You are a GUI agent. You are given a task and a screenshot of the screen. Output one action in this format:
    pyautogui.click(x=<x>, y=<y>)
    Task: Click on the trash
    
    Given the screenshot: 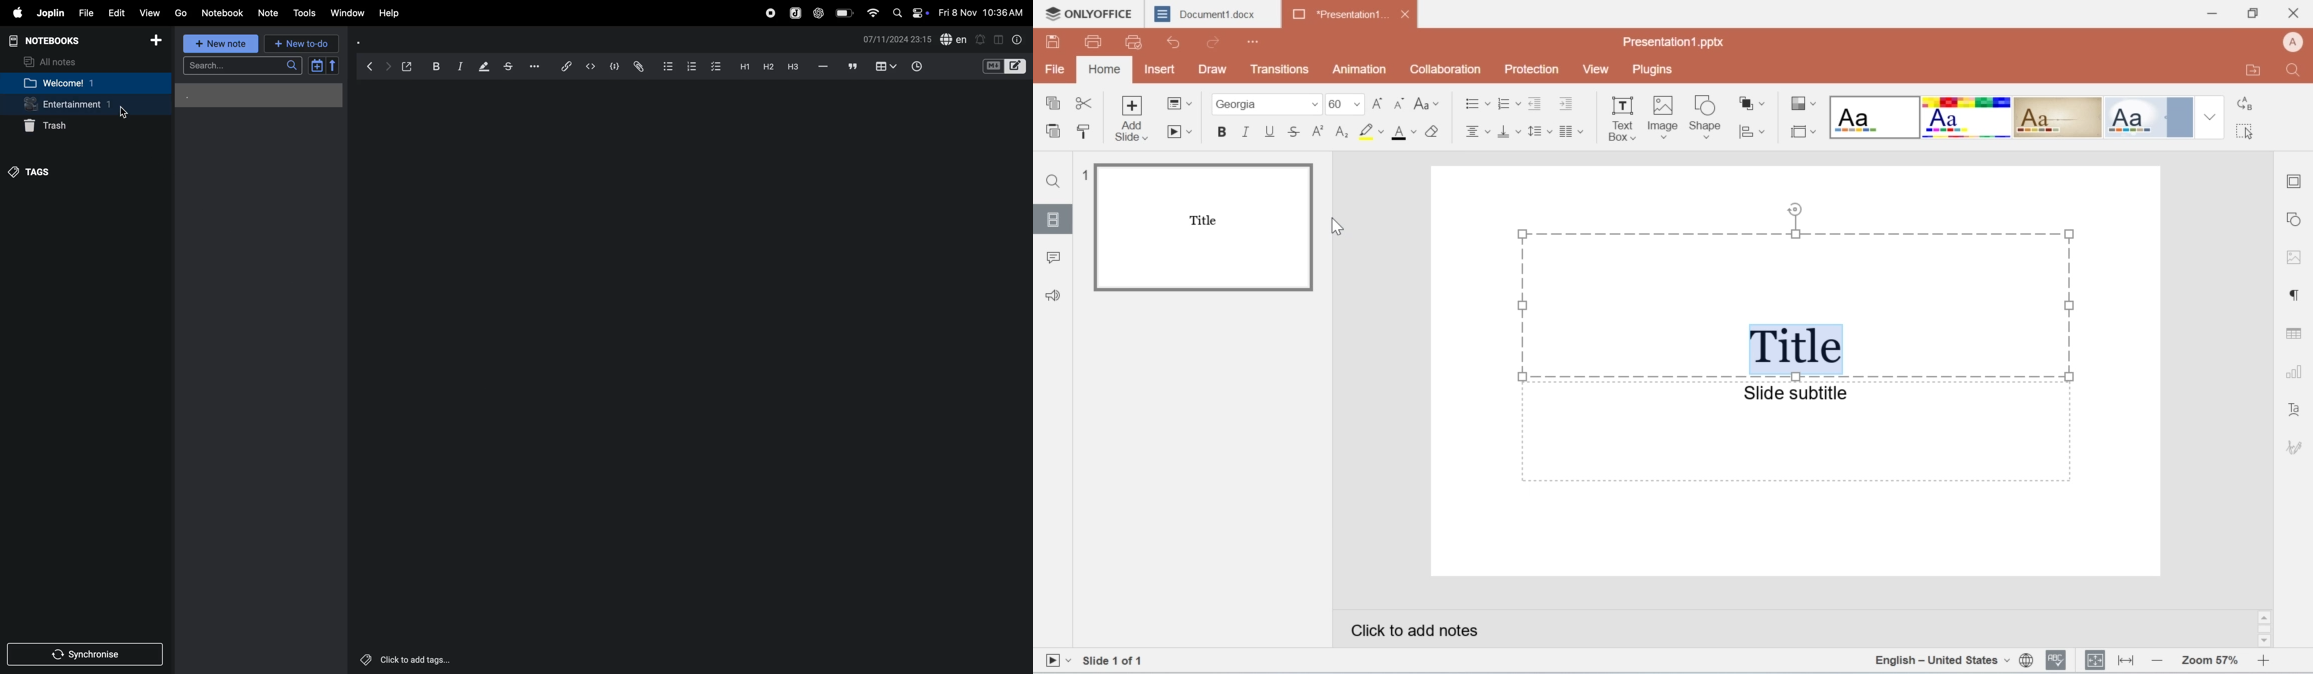 What is the action you would take?
    pyautogui.click(x=62, y=127)
    